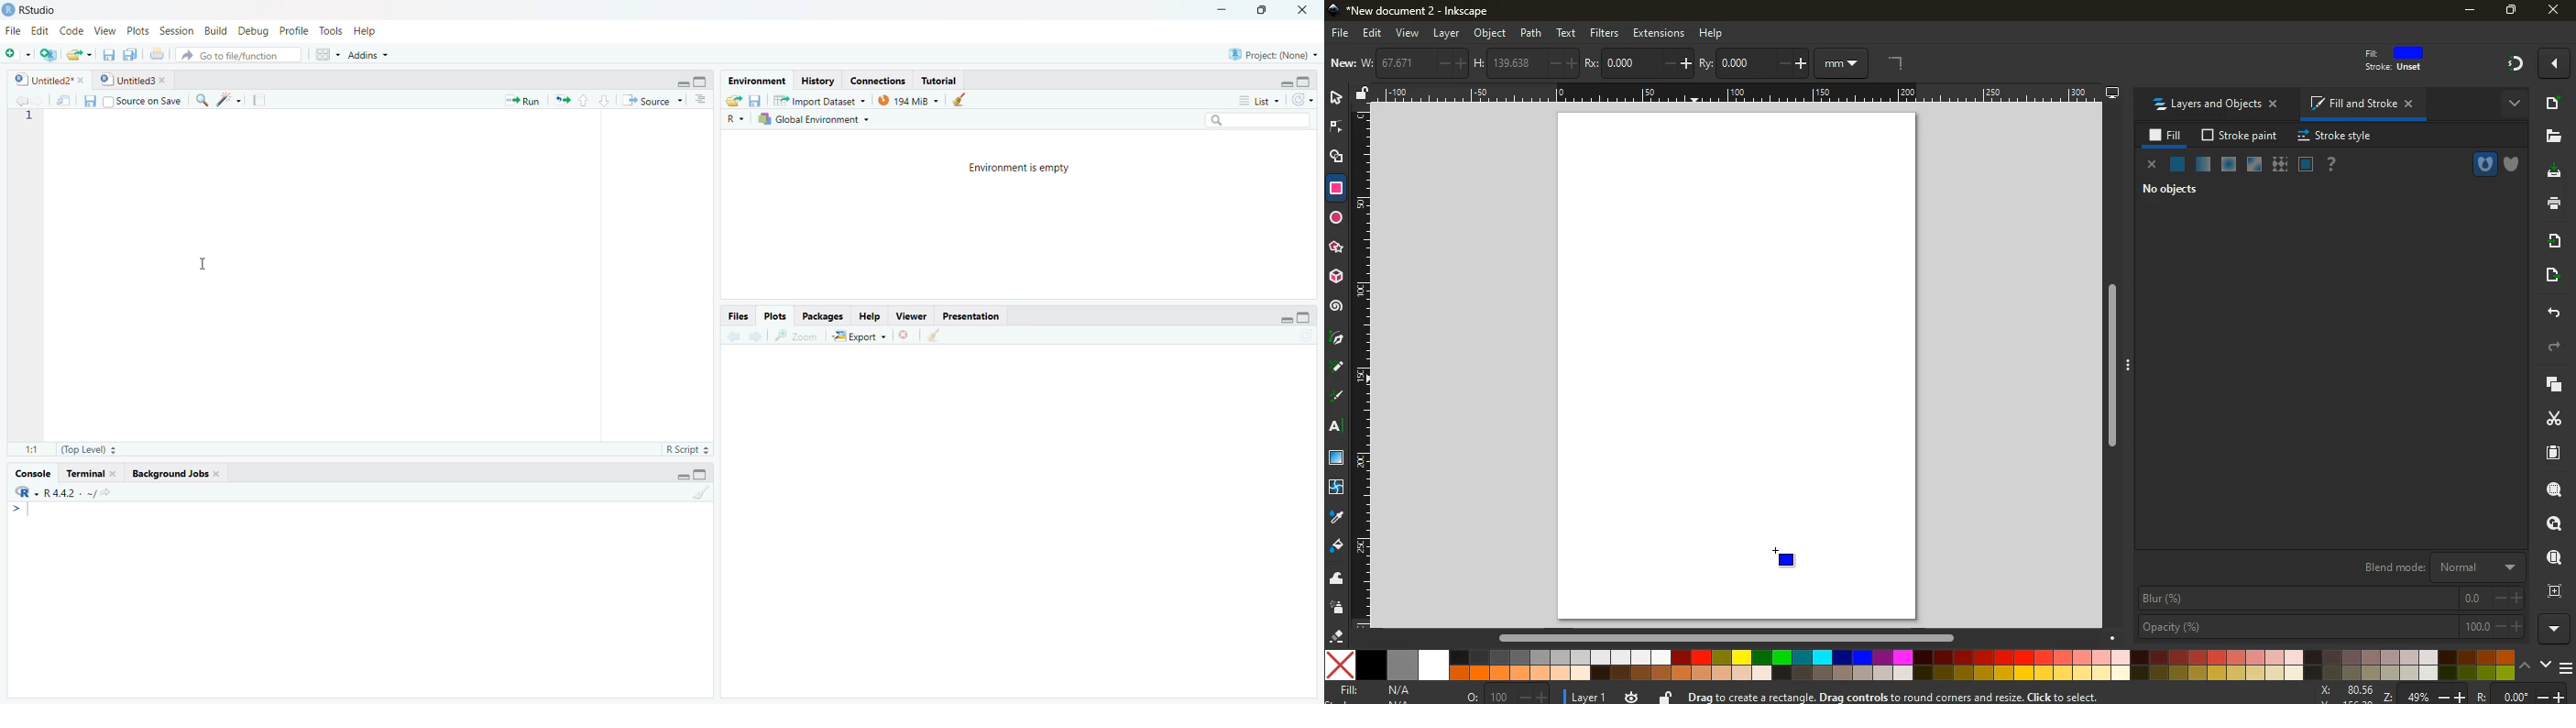  I want to click on Run, so click(523, 101).